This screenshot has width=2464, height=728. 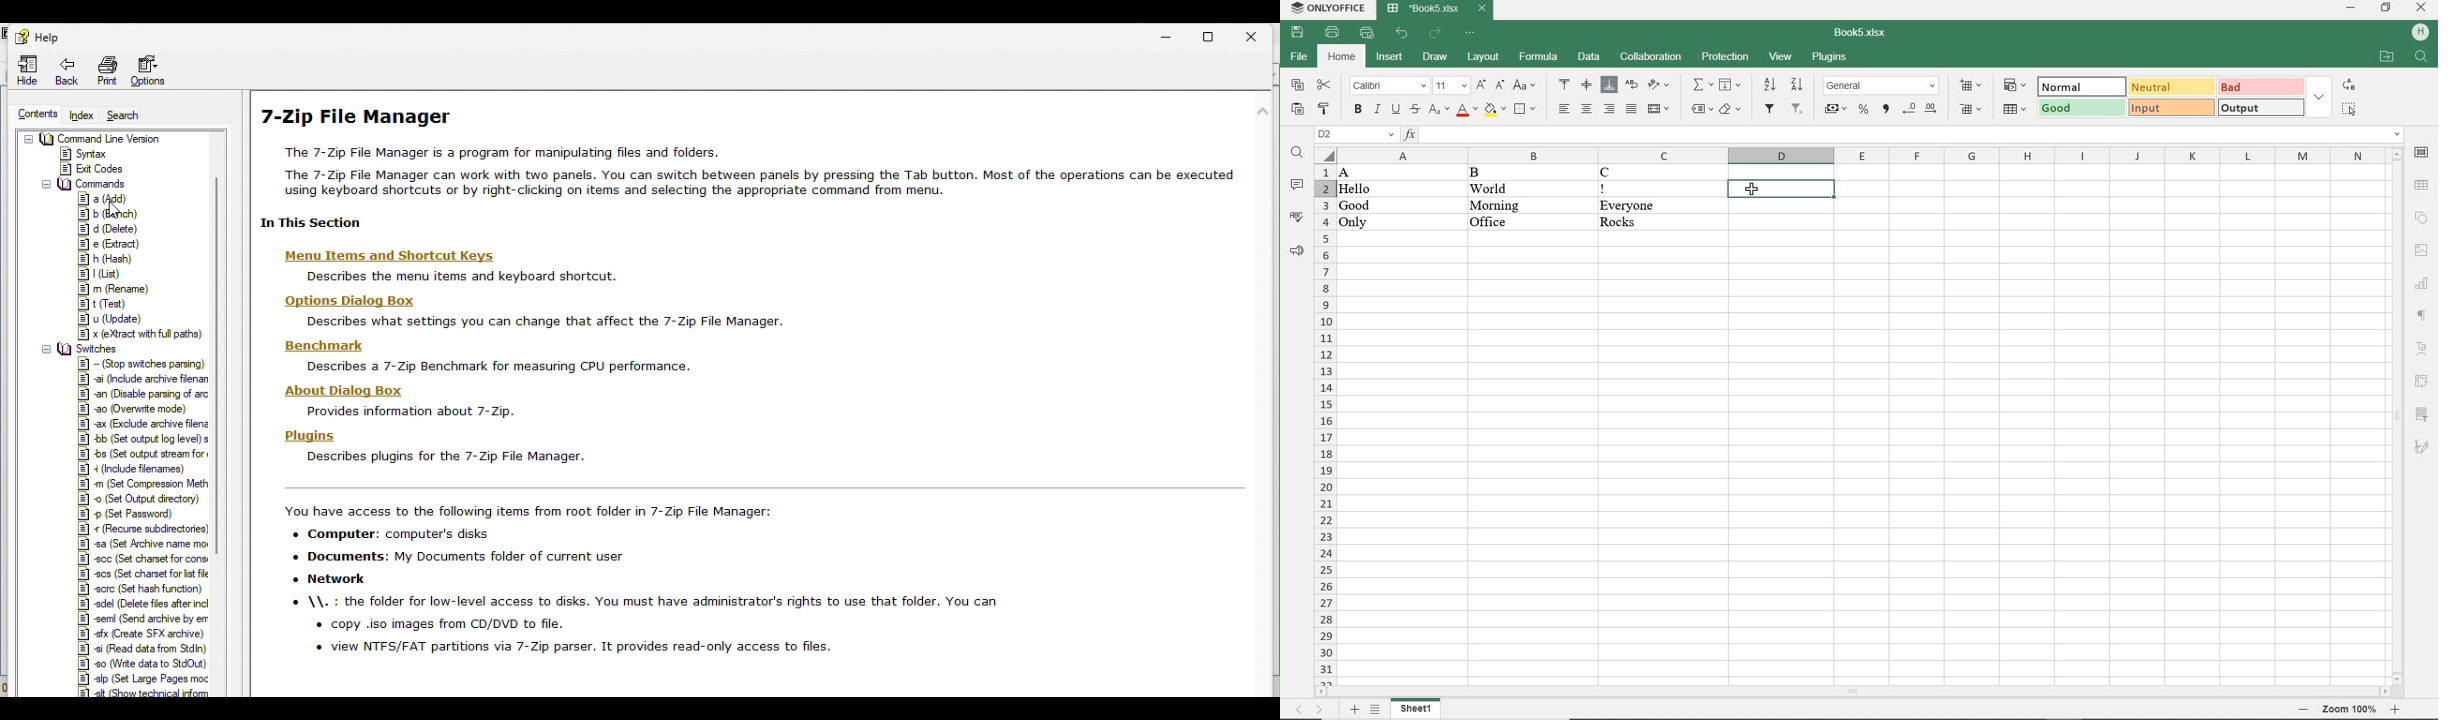 What do you see at coordinates (1397, 109) in the screenshot?
I see `UNDERLINE` at bounding box center [1397, 109].